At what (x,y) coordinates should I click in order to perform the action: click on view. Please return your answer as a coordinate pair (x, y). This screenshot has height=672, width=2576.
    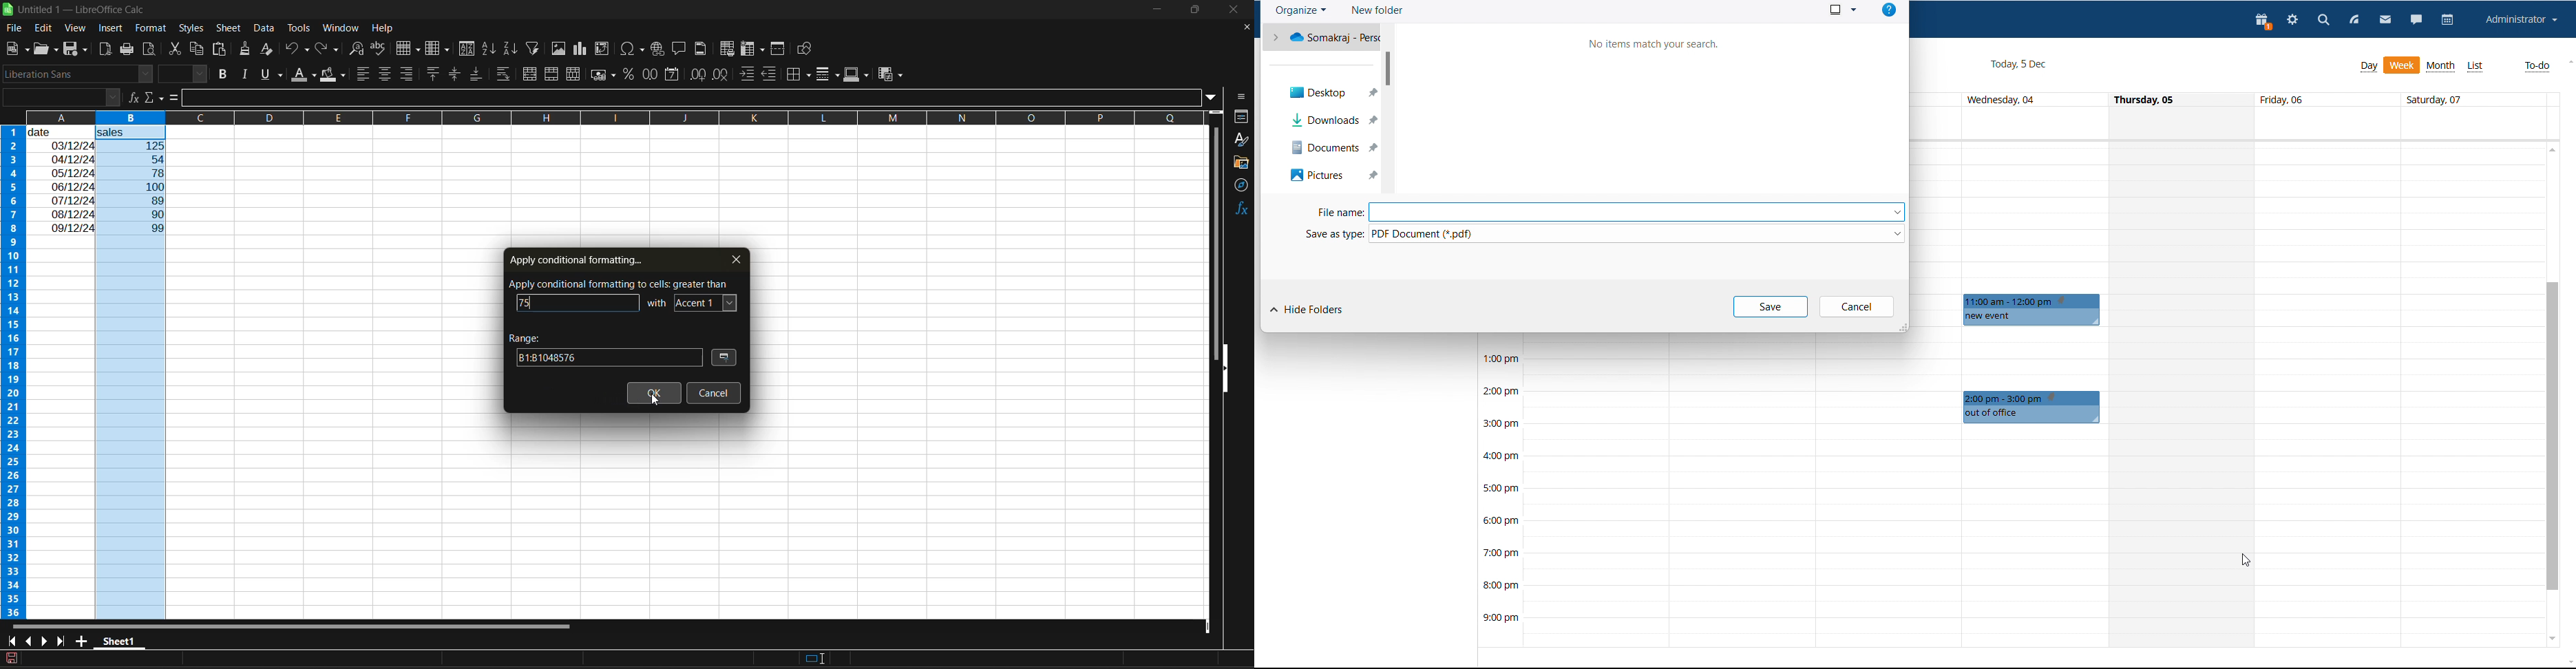
    Looking at the image, I should click on (76, 26).